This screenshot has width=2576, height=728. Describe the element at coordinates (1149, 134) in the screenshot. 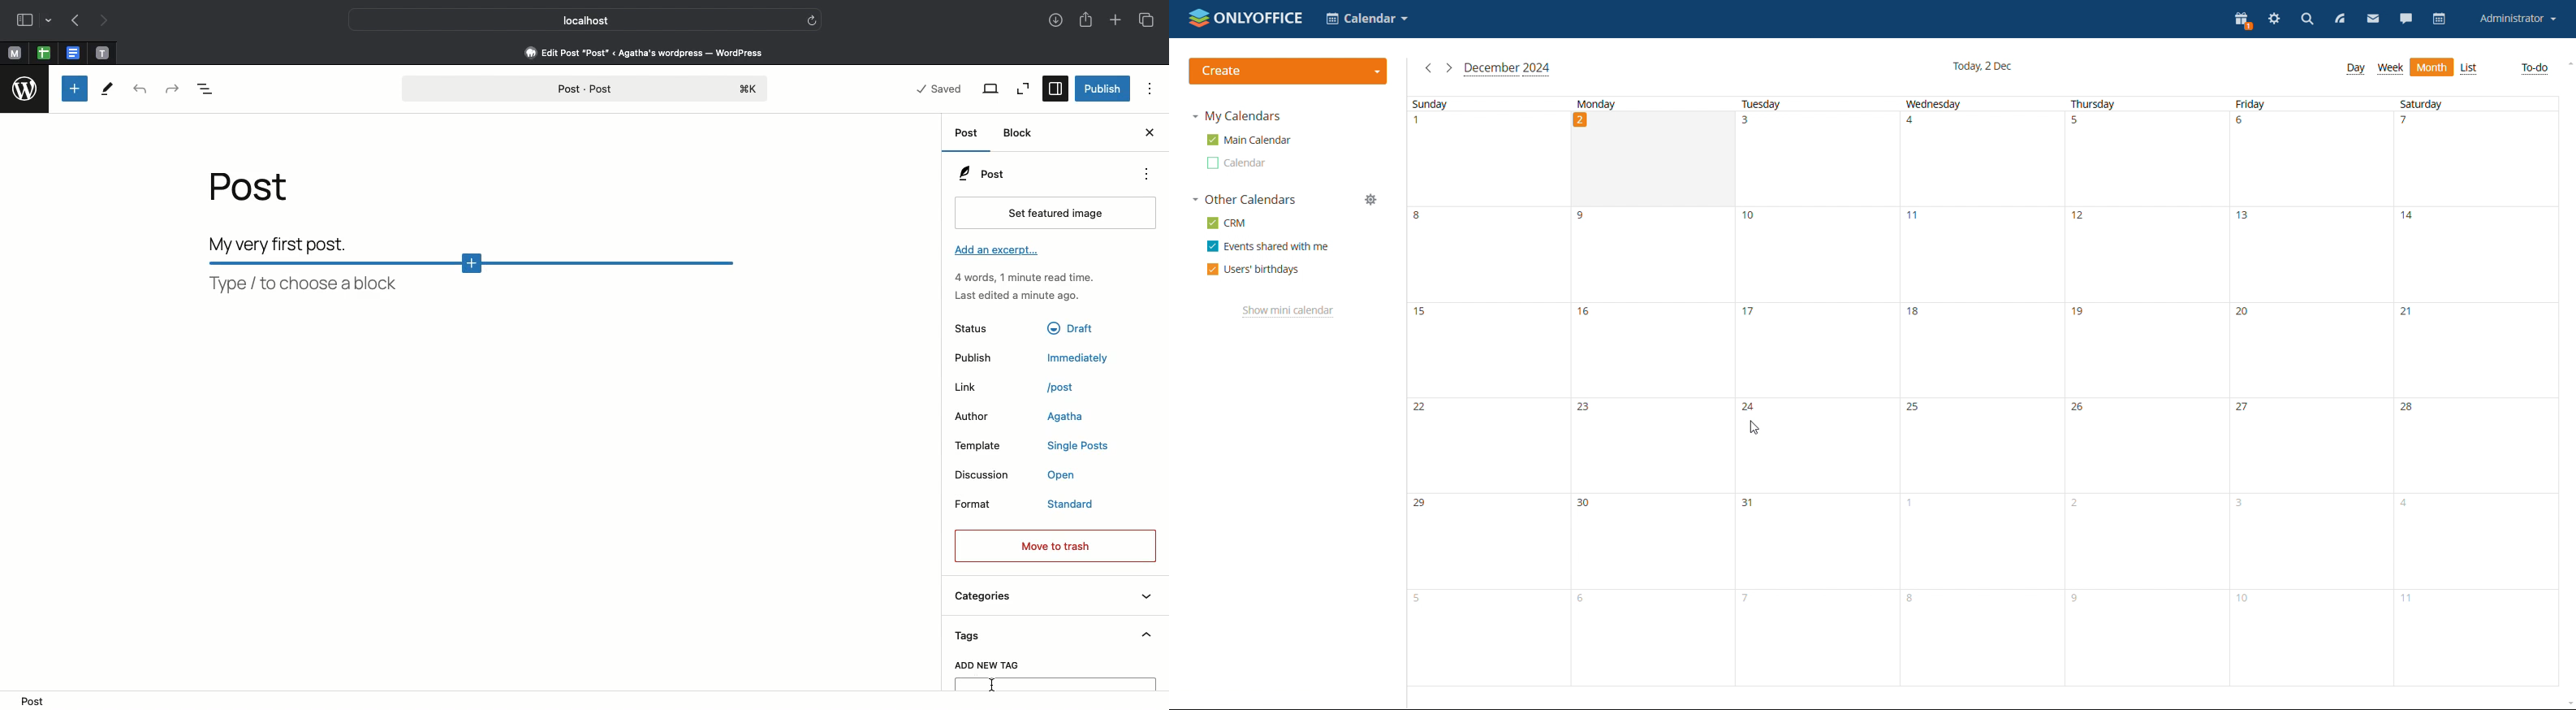

I see `Close` at that location.